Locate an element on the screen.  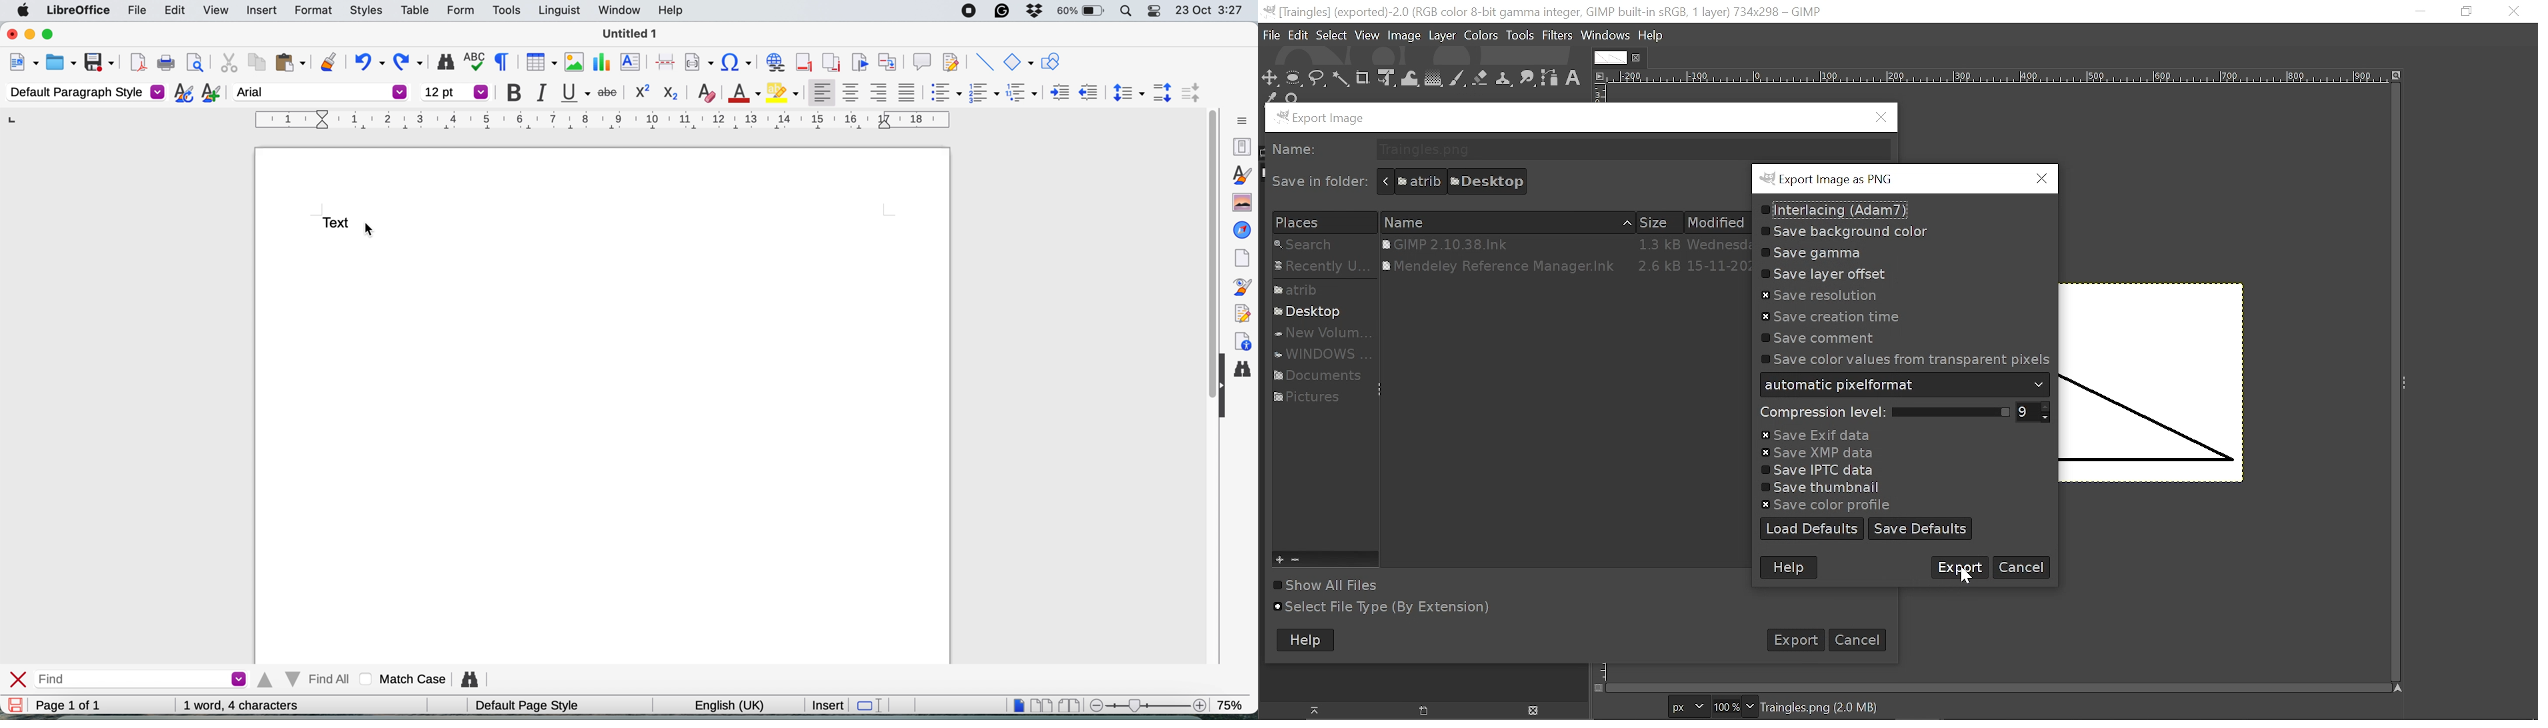
manage changes is located at coordinates (1244, 312).